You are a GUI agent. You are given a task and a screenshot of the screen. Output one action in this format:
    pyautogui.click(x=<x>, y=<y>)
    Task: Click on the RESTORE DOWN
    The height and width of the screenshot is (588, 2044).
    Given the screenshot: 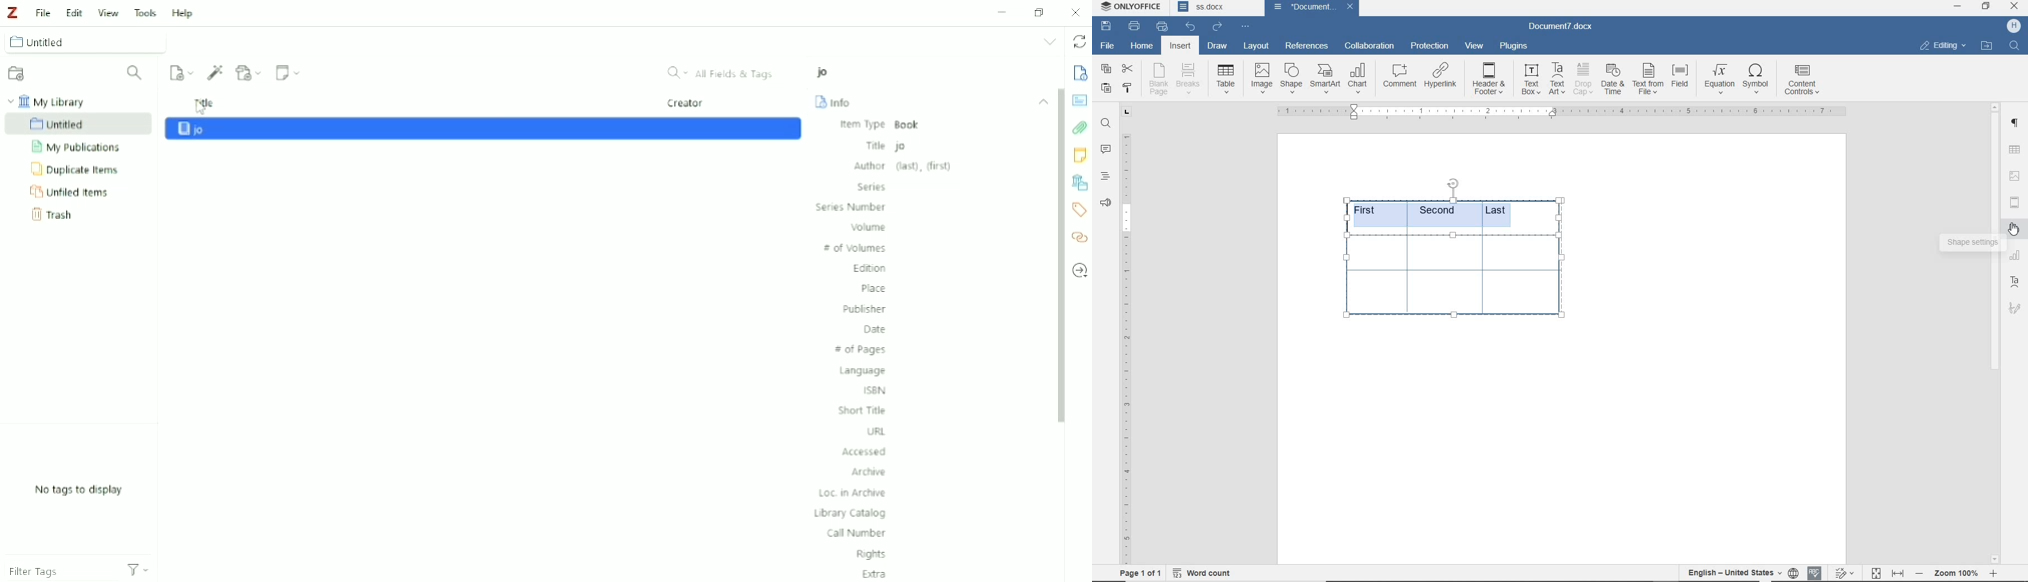 What is the action you would take?
    pyautogui.click(x=1987, y=7)
    